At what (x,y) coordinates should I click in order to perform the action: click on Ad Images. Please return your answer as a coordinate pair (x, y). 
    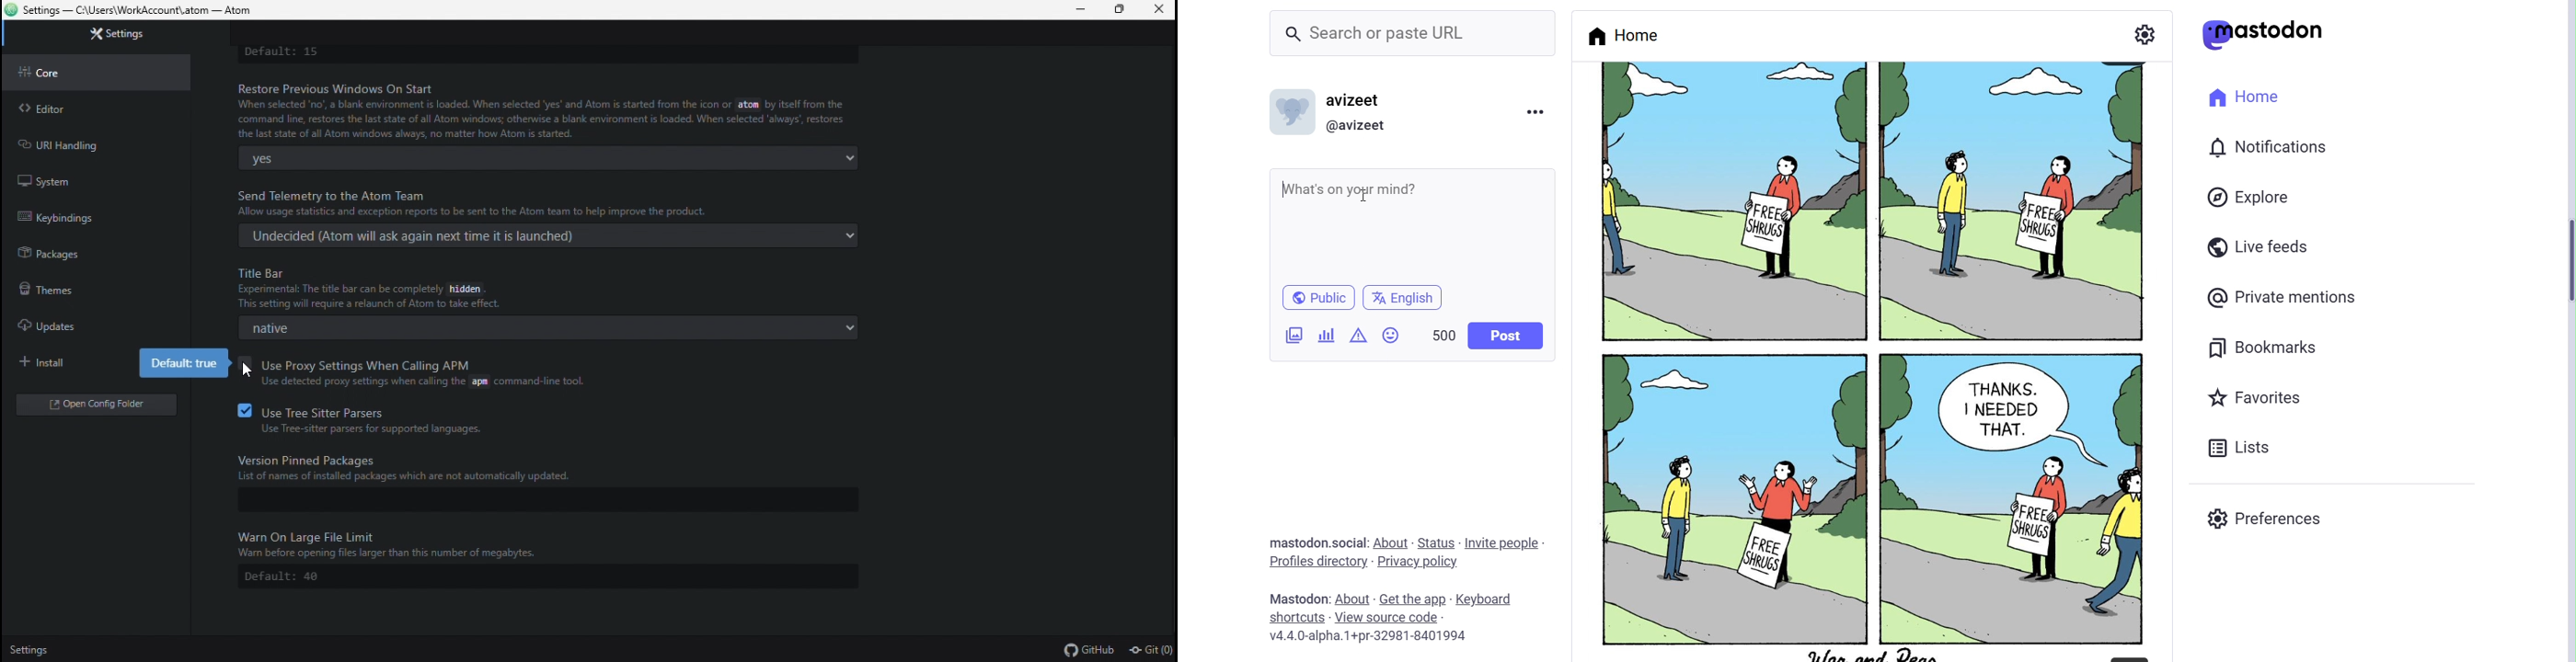
    Looking at the image, I should click on (1295, 335).